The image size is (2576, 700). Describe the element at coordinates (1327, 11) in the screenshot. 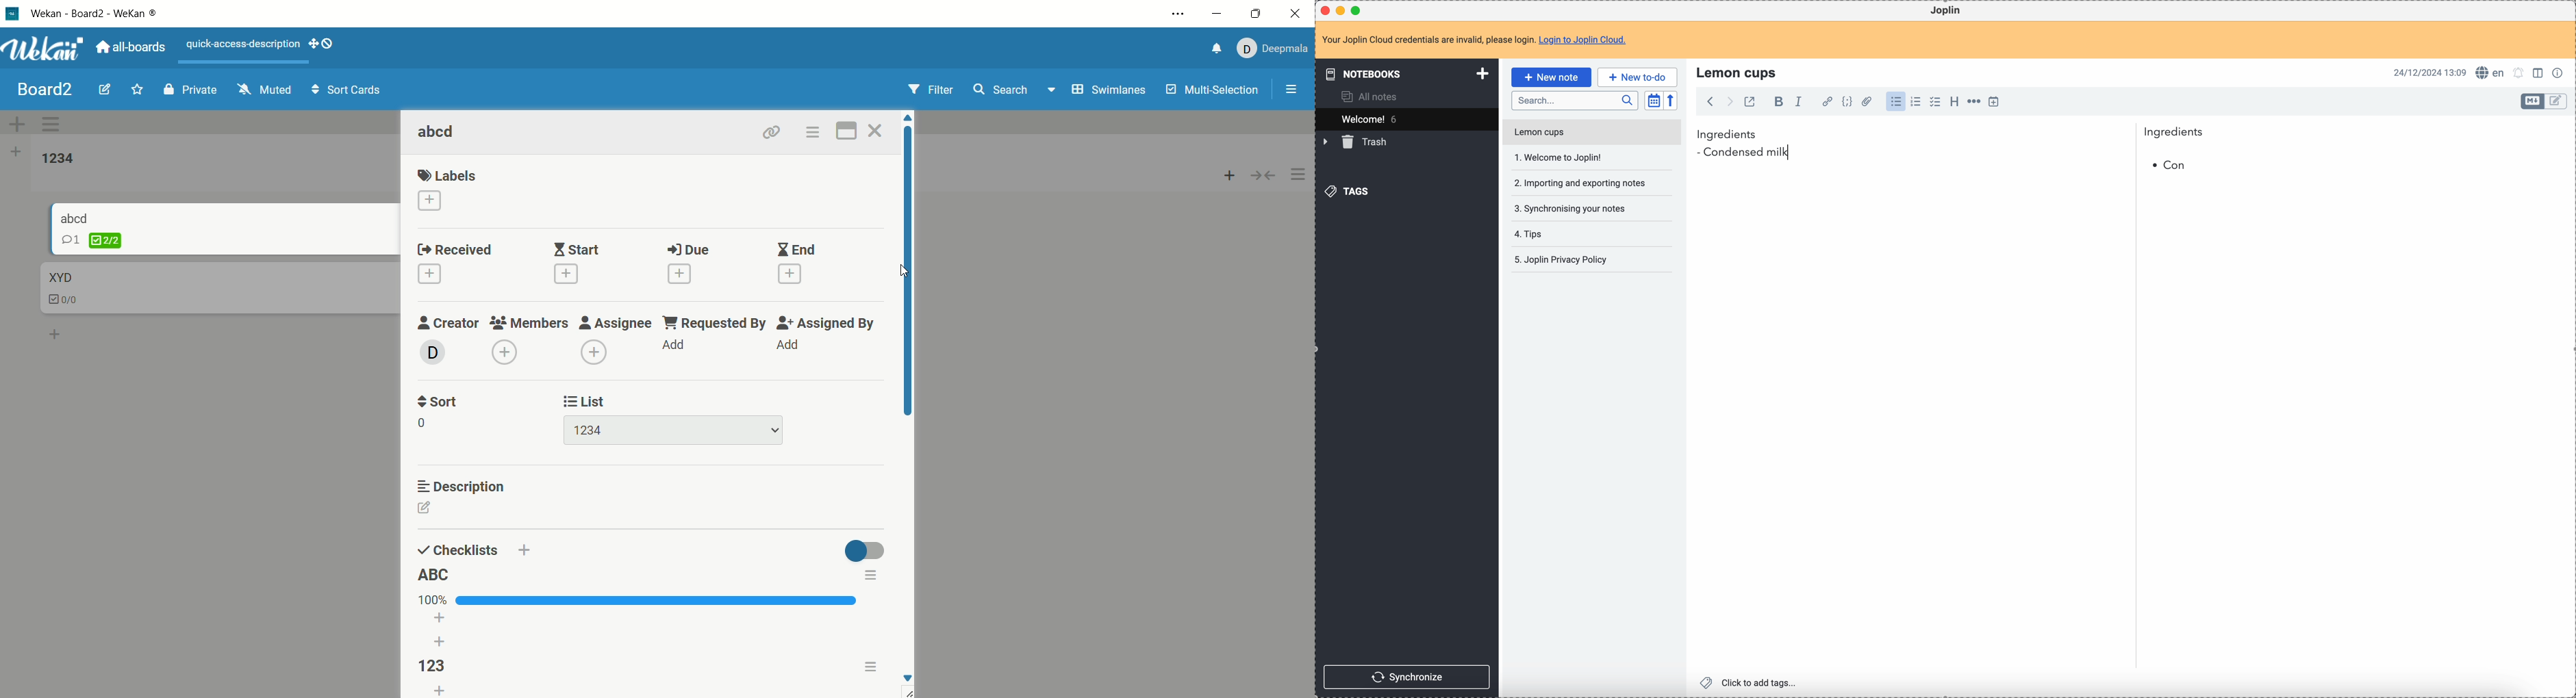

I see `close` at that location.